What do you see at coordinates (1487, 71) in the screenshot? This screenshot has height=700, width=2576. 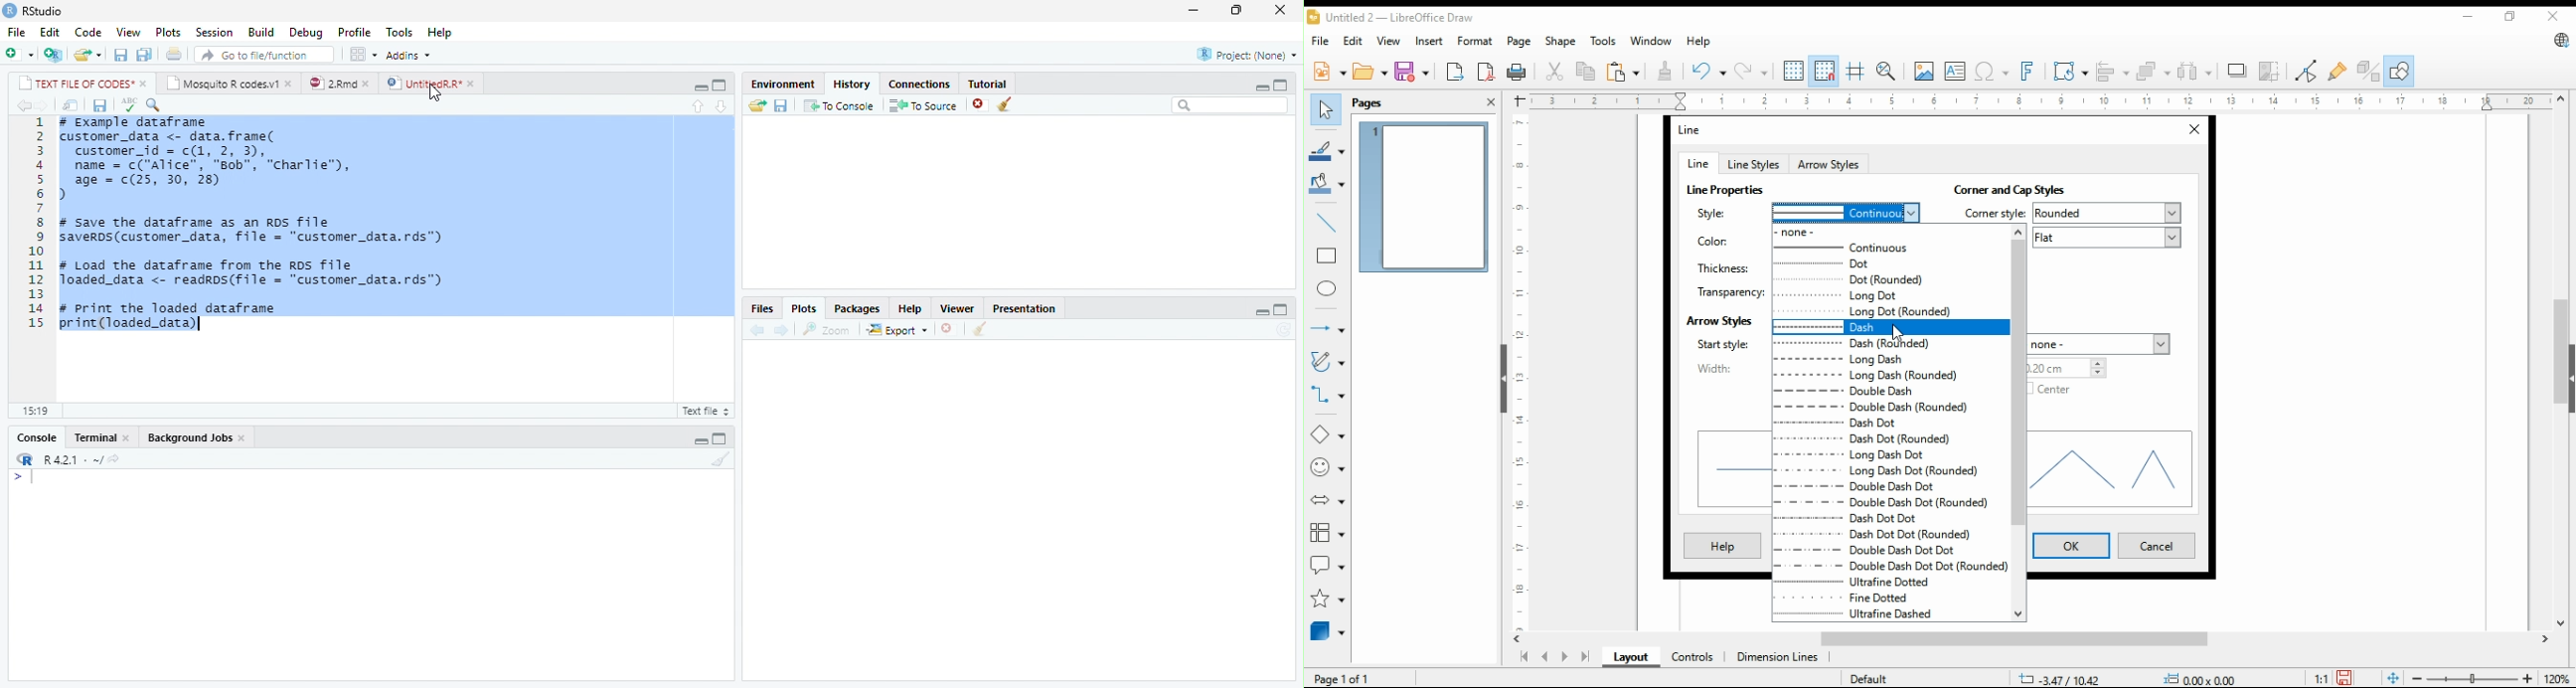 I see `export directly as pdf` at bounding box center [1487, 71].